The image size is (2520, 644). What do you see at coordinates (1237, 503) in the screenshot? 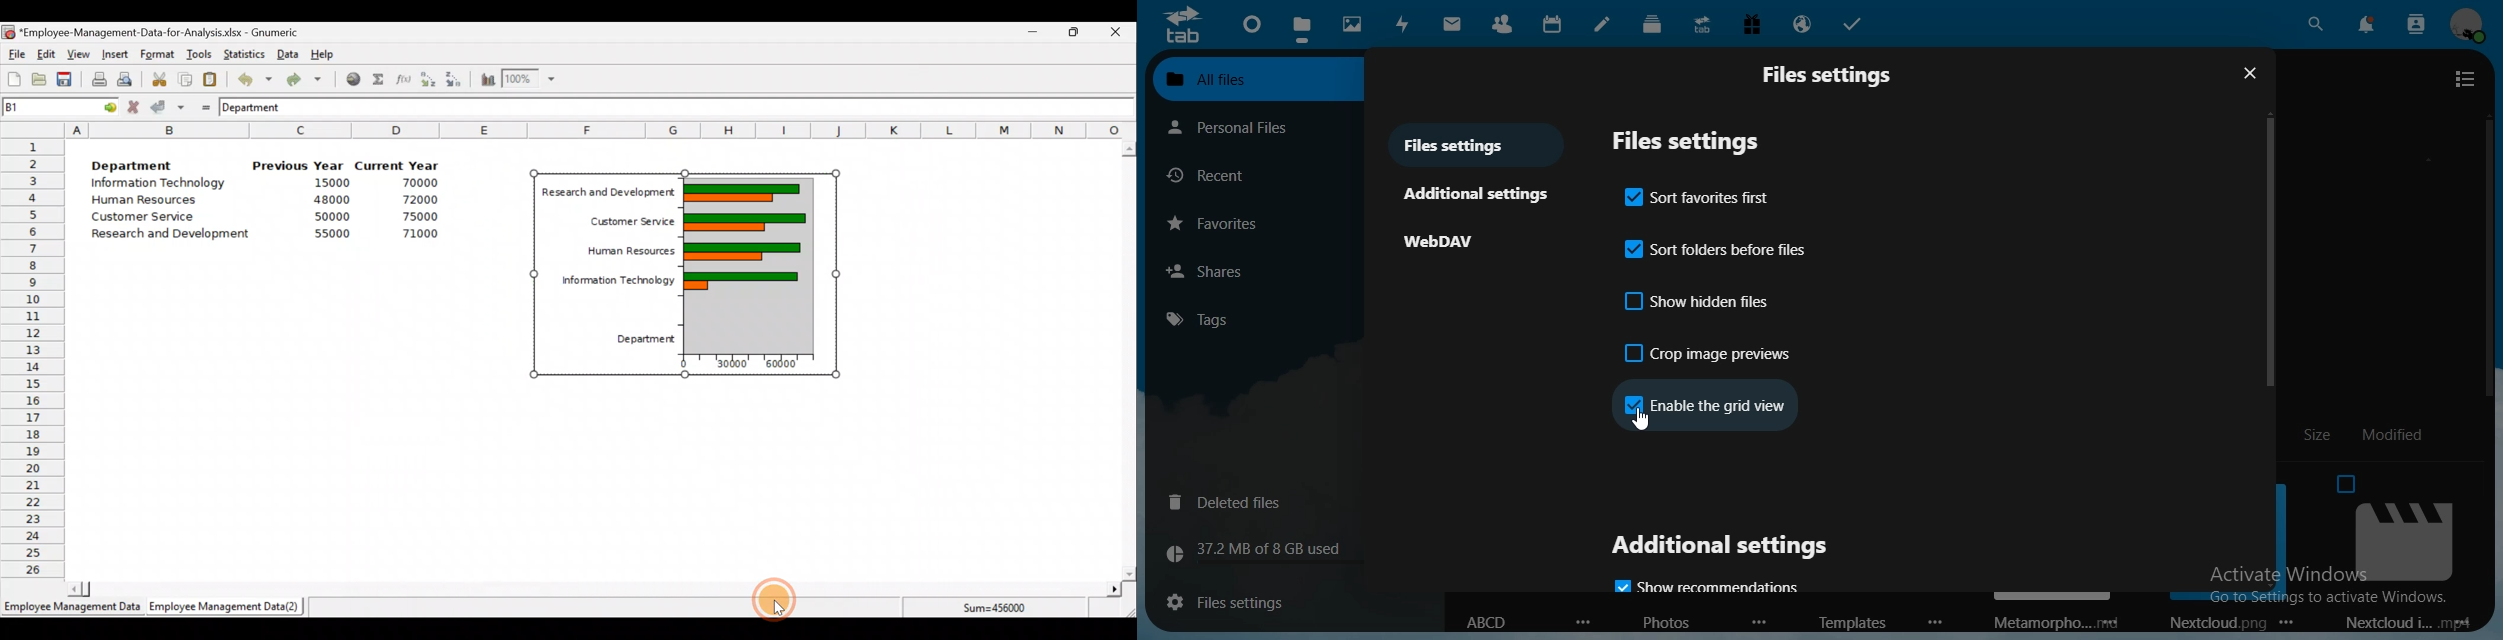
I see `deleted files` at bounding box center [1237, 503].